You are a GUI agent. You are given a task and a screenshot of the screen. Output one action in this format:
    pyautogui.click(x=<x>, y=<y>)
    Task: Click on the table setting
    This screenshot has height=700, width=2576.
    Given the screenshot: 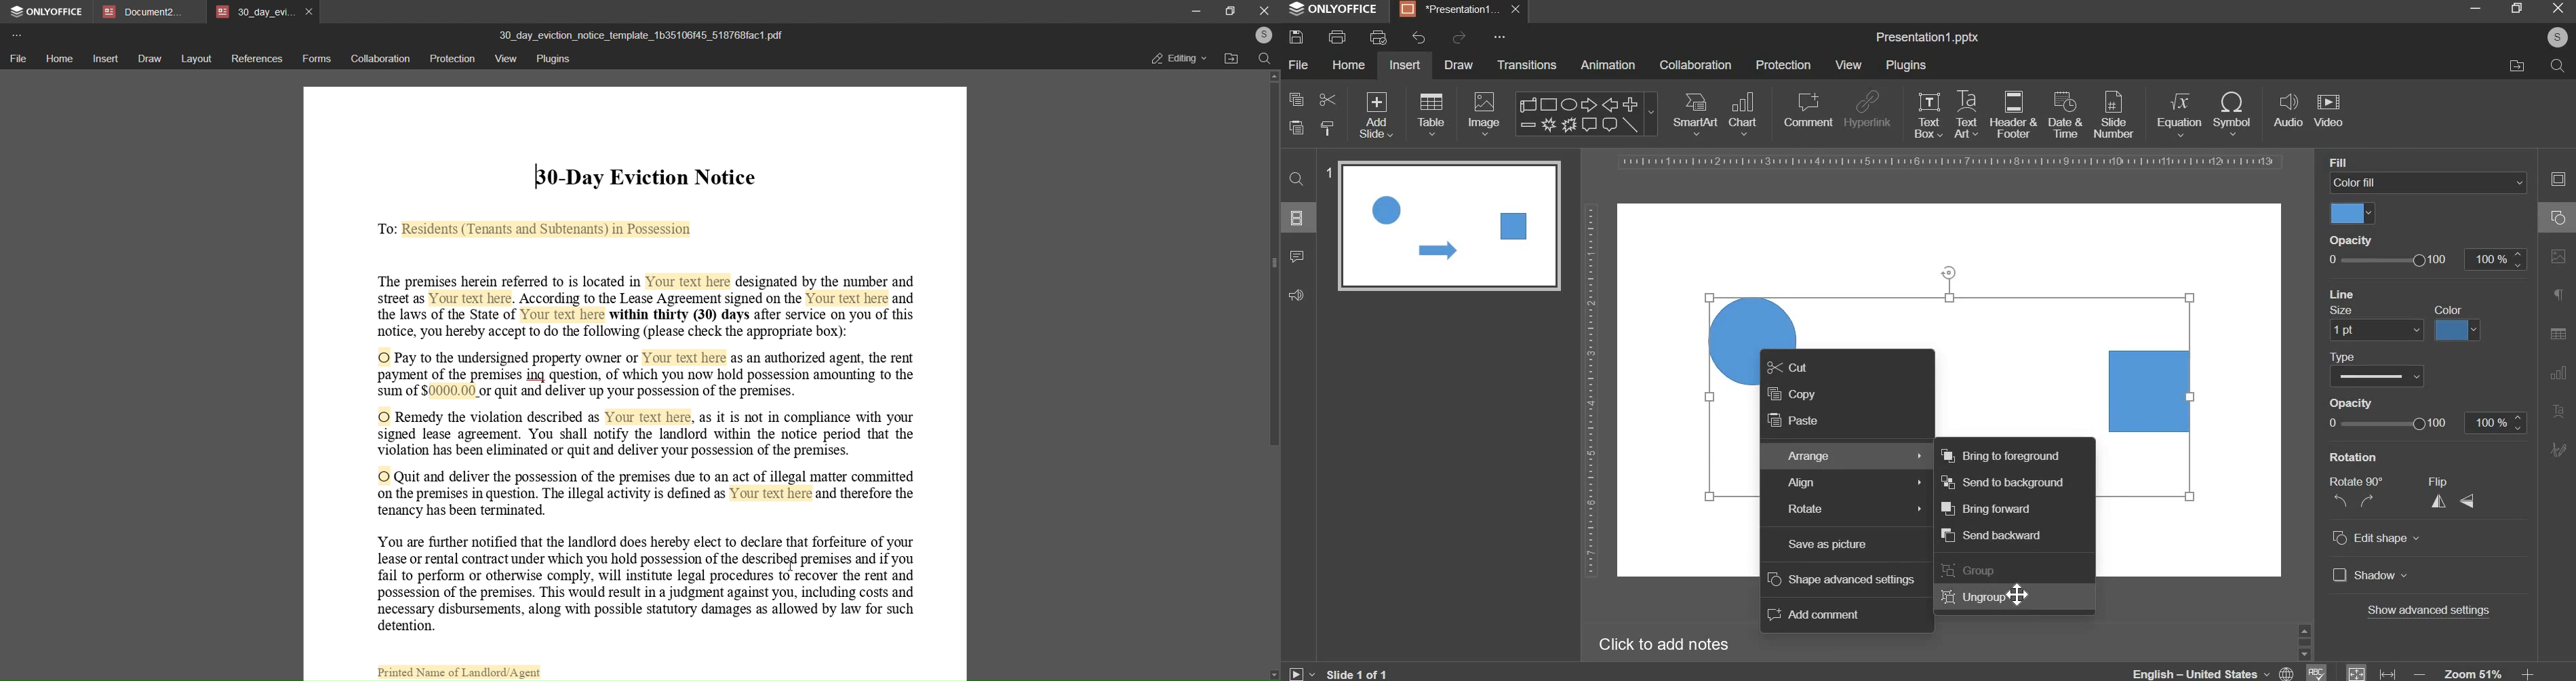 What is the action you would take?
    pyautogui.click(x=2558, y=333)
    